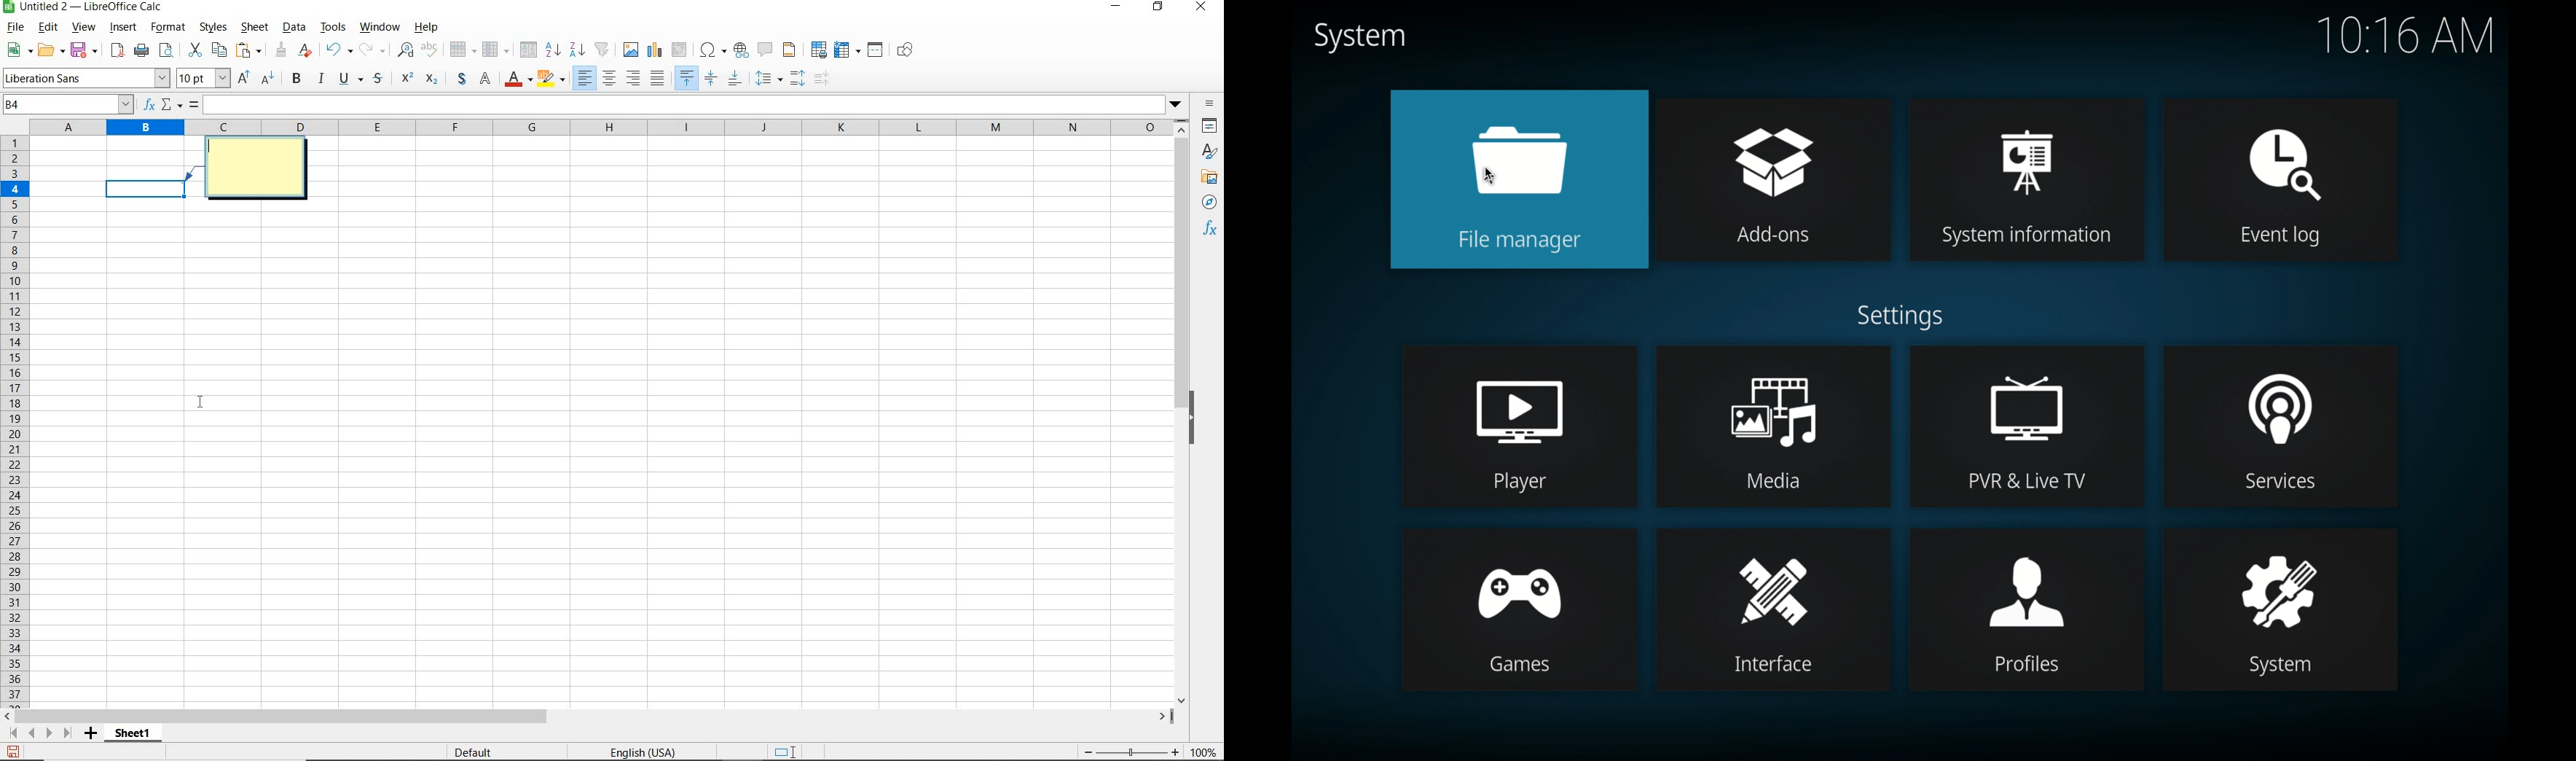 This screenshot has width=2576, height=784. What do you see at coordinates (686, 77) in the screenshot?
I see `align top` at bounding box center [686, 77].